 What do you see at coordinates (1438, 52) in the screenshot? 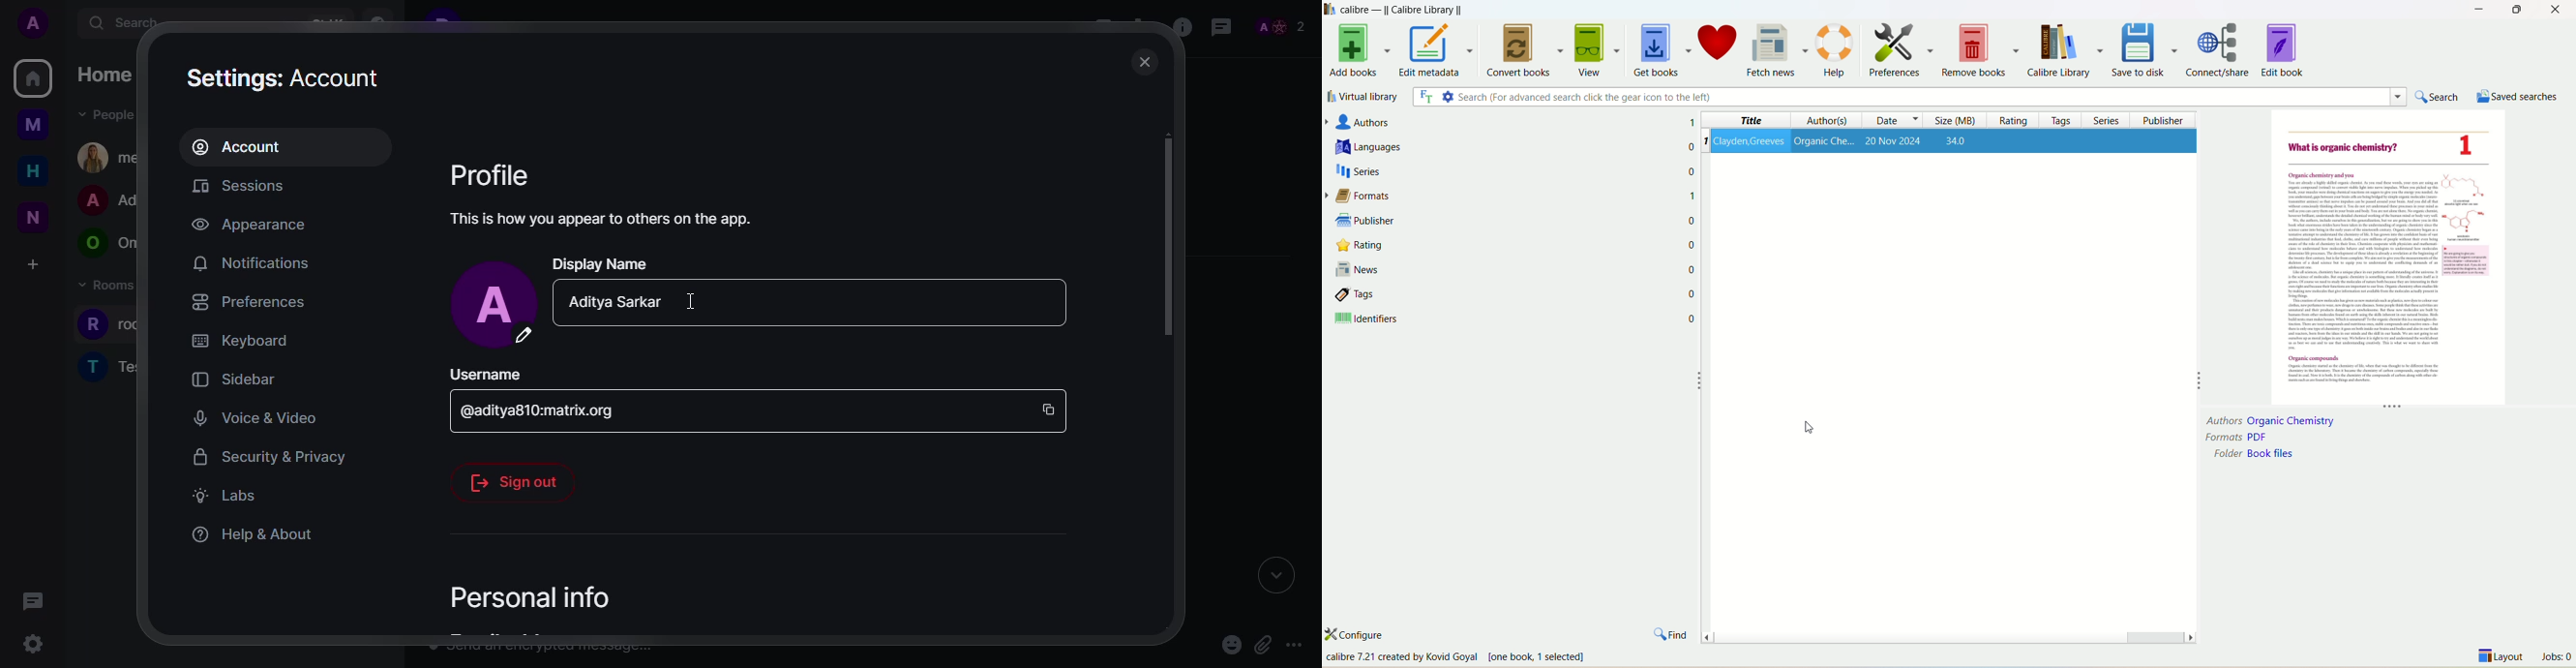
I see `edit metadata` at bounding box center [1438, 52].